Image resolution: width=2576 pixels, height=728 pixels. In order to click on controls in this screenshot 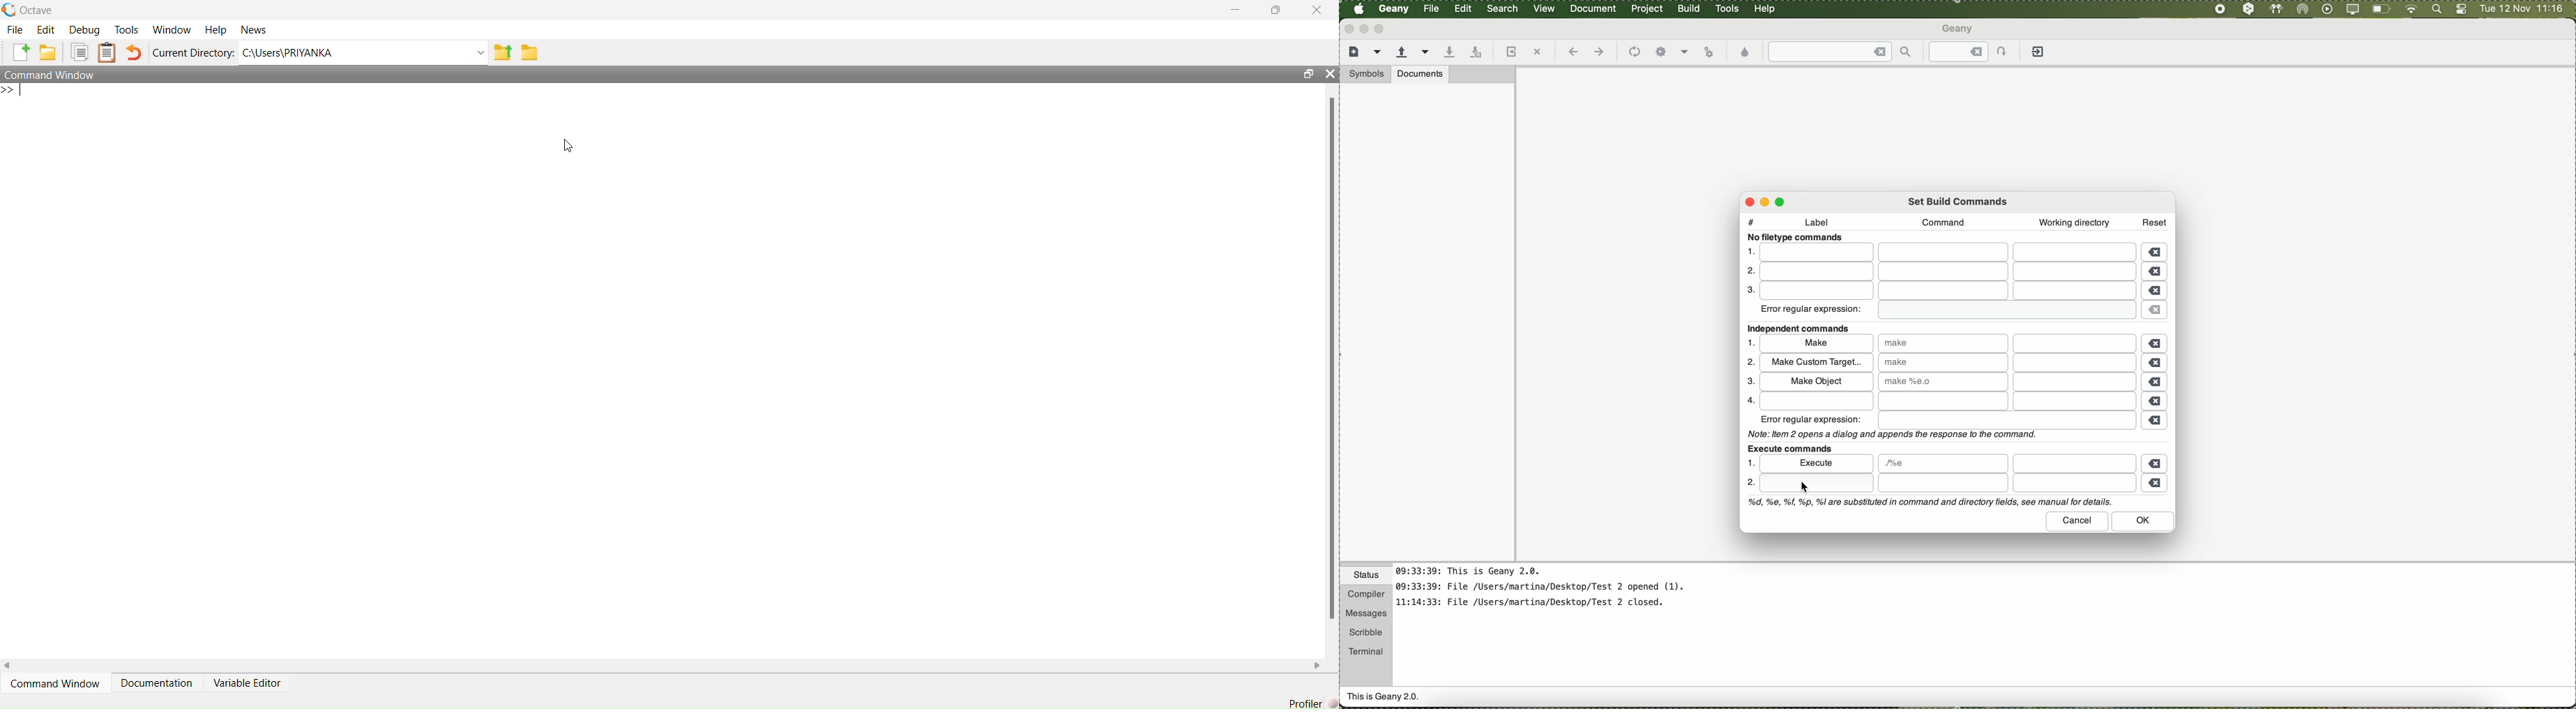, I will do `click(2461, 10)`.